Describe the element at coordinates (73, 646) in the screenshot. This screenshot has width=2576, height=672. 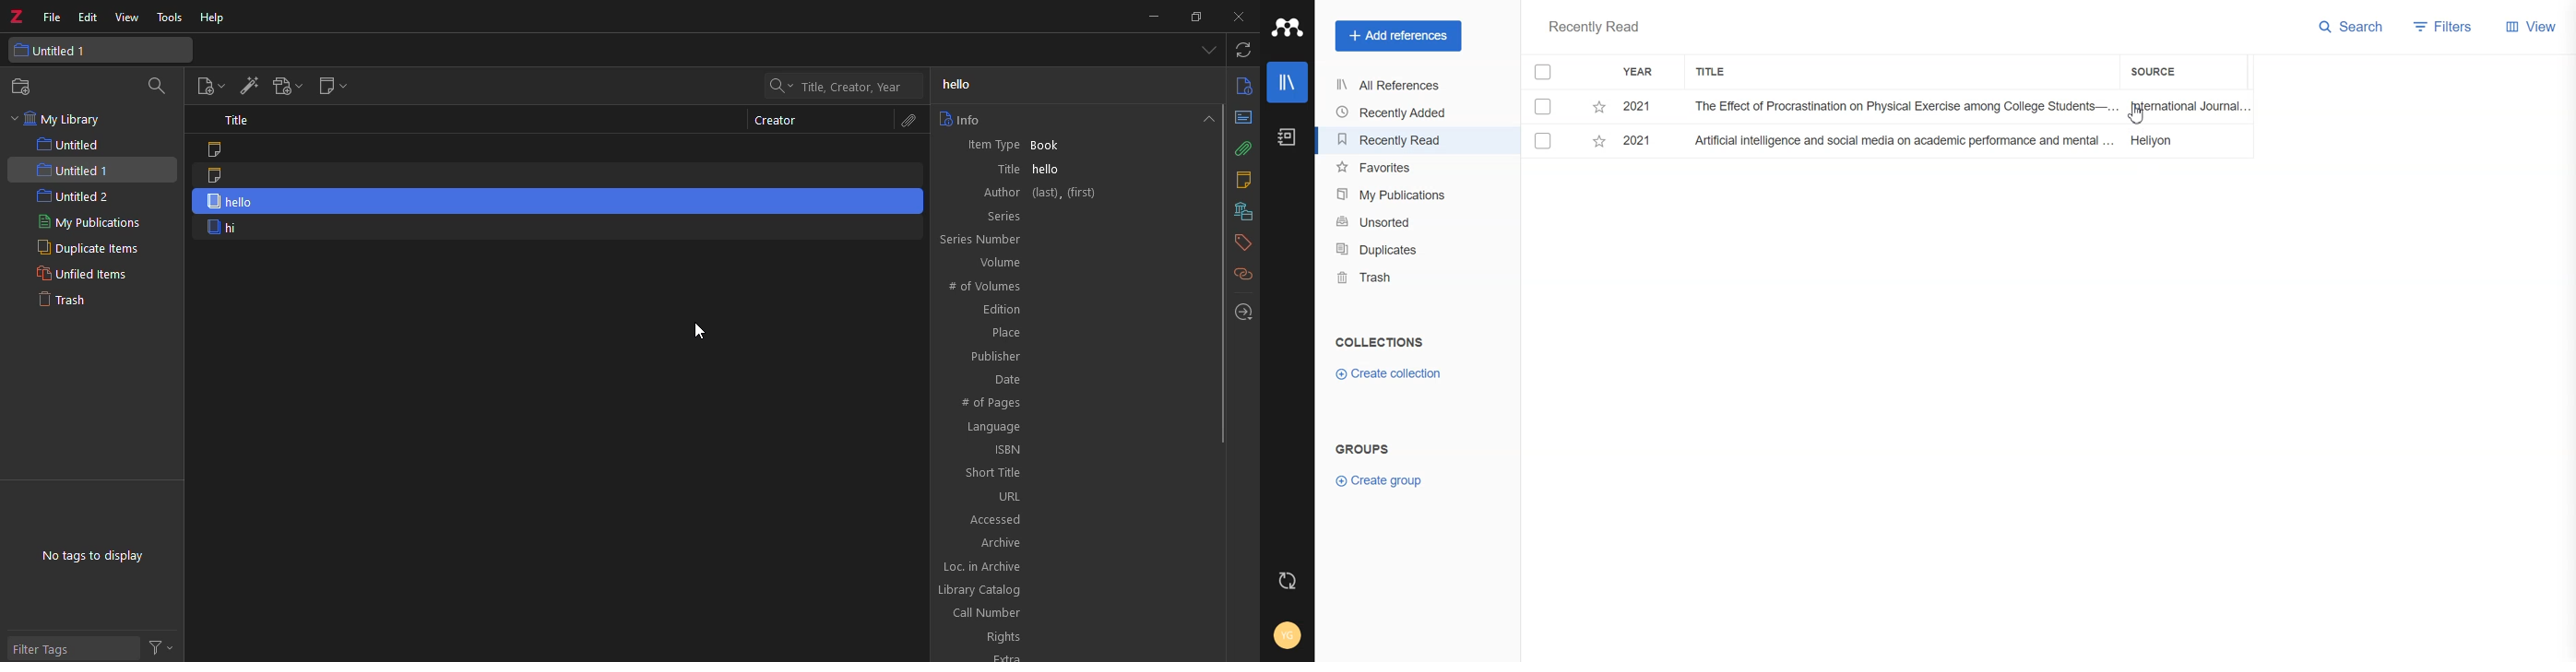
I see `filter tags` at that location.